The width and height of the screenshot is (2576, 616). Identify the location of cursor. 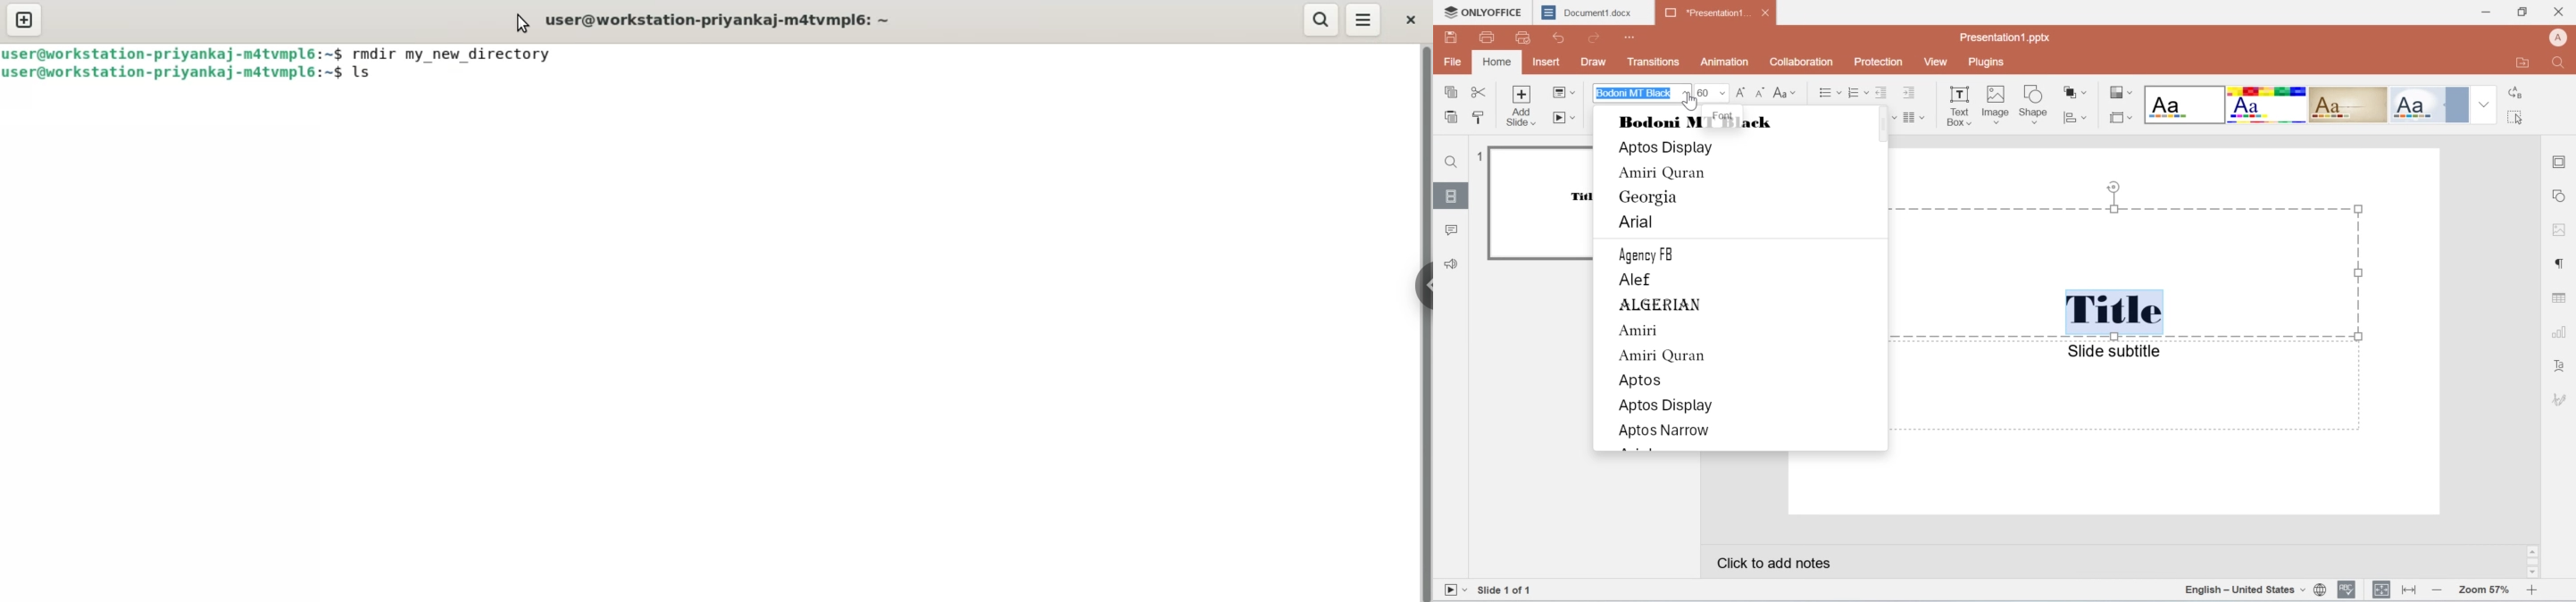
(1692, 103).